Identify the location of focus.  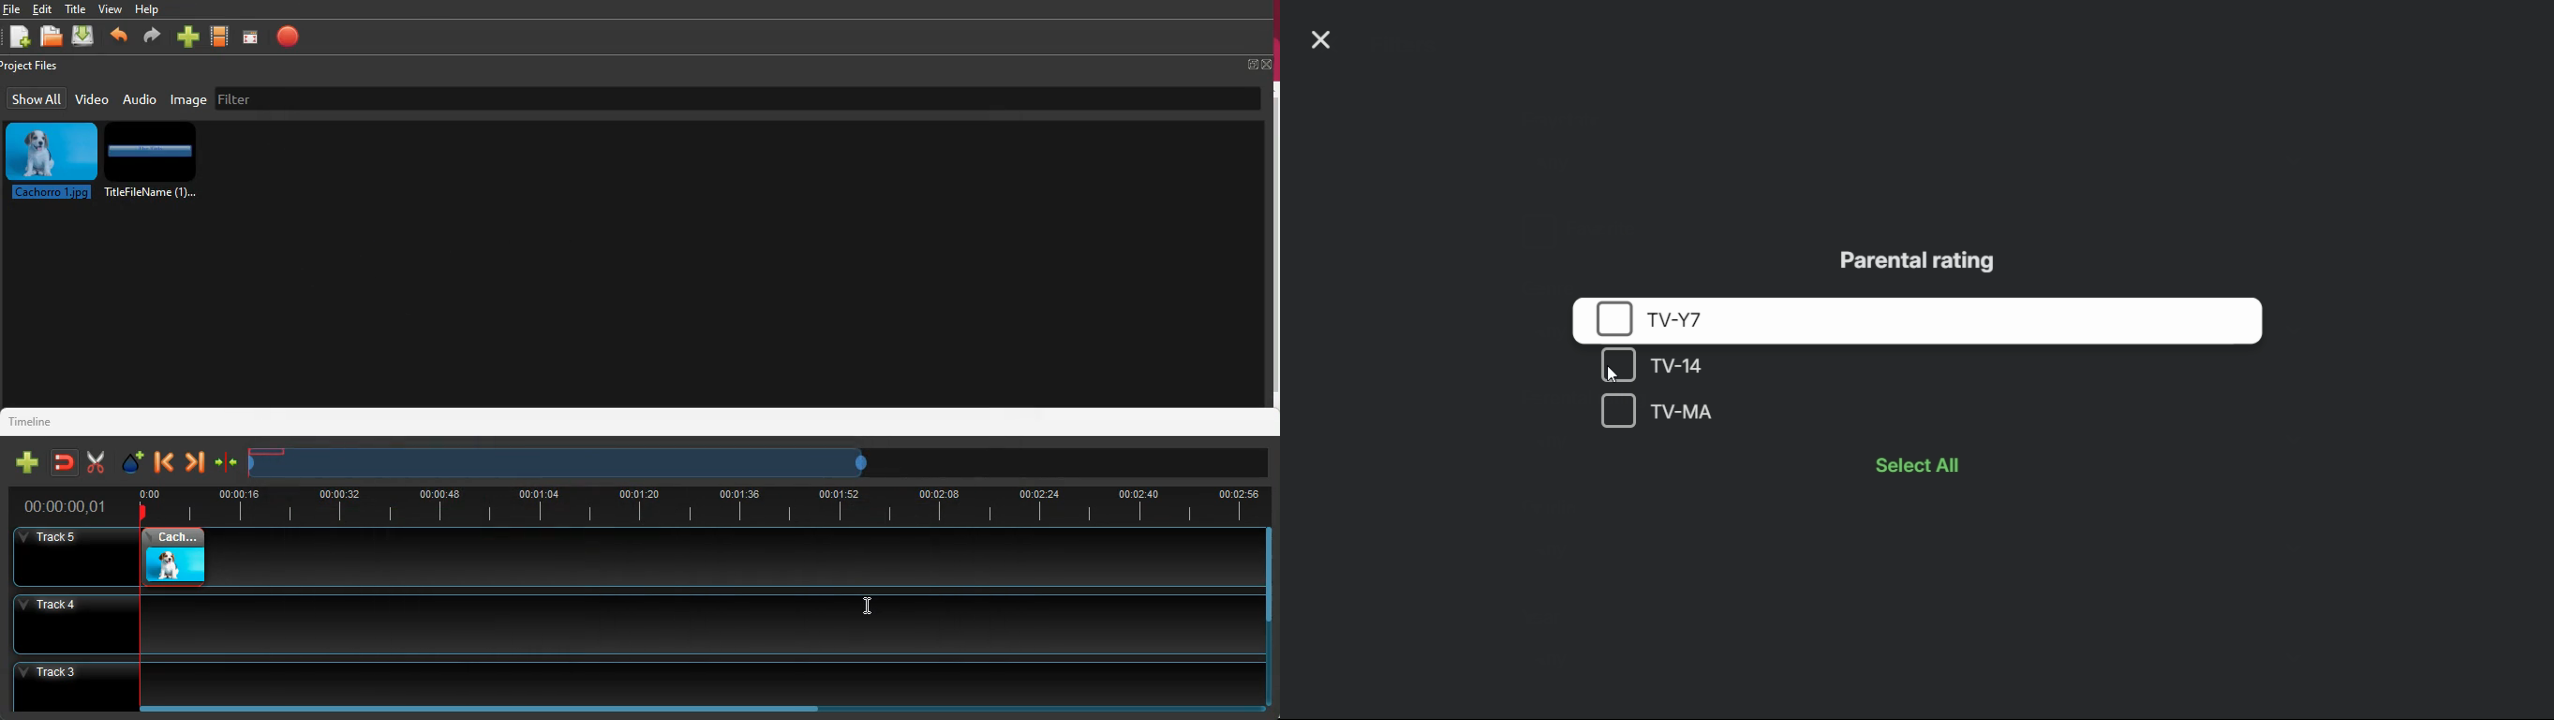
(251, 37).